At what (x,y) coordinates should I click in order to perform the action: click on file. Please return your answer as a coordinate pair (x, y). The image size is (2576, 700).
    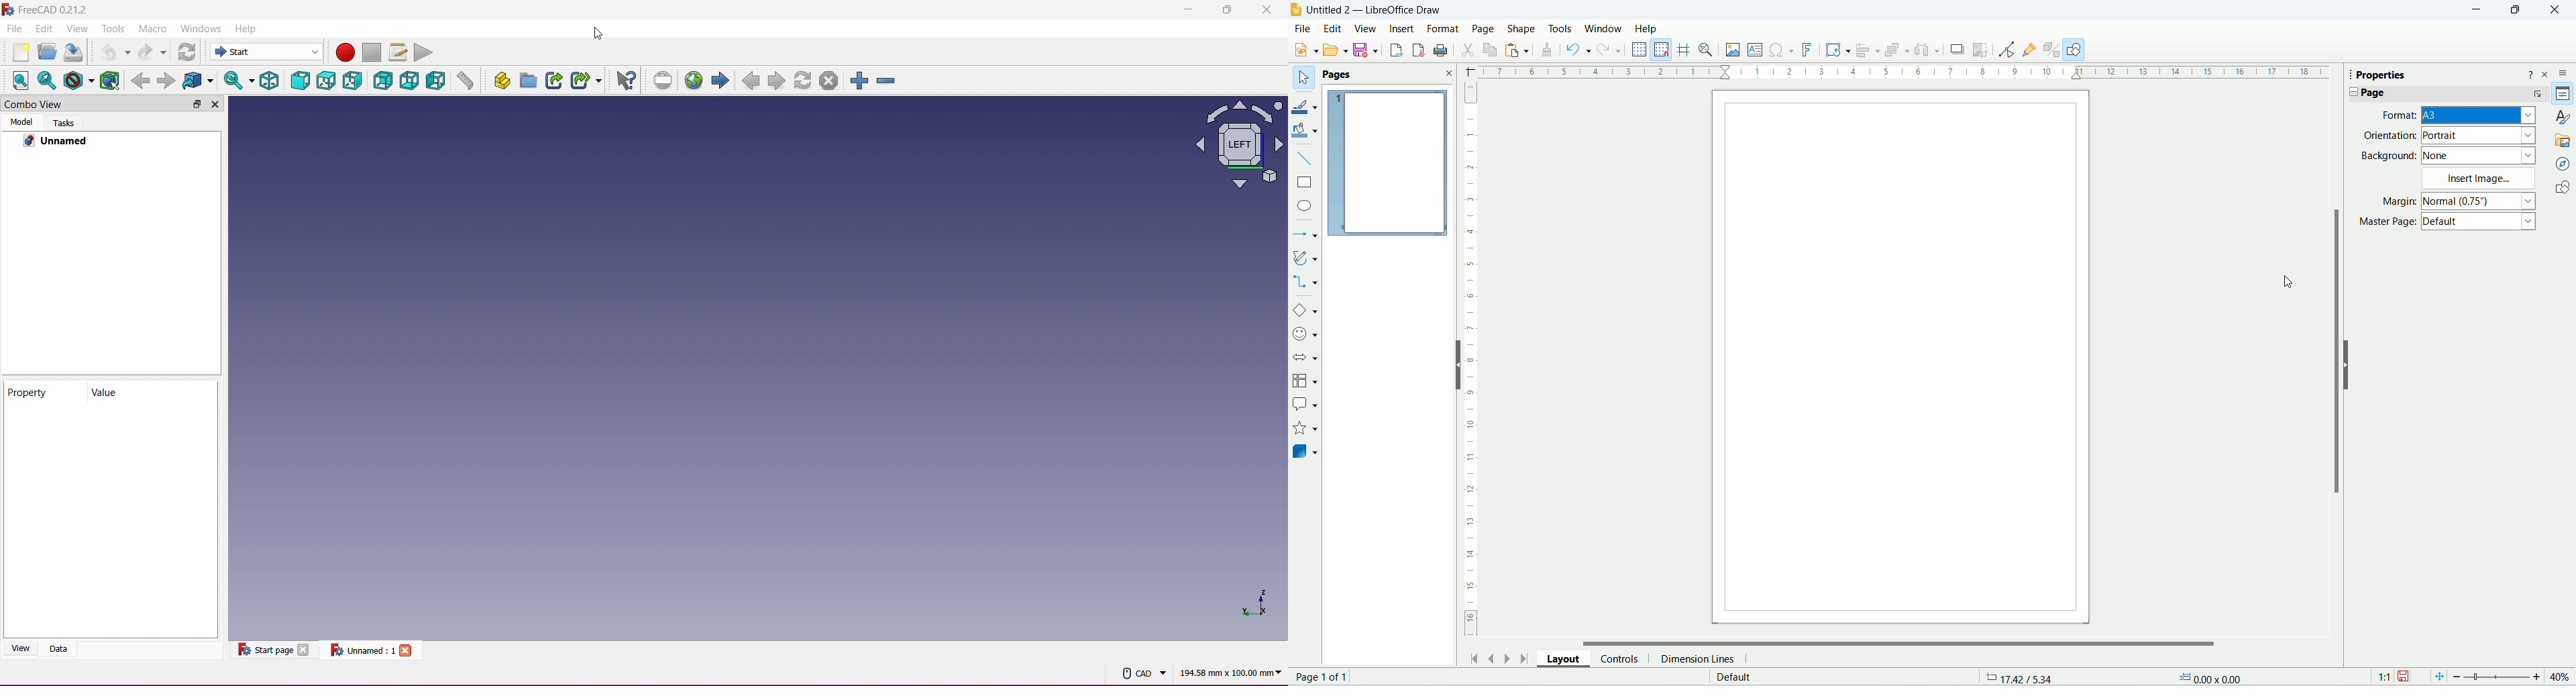
    Looking at the image, I should click on (1303, 29).